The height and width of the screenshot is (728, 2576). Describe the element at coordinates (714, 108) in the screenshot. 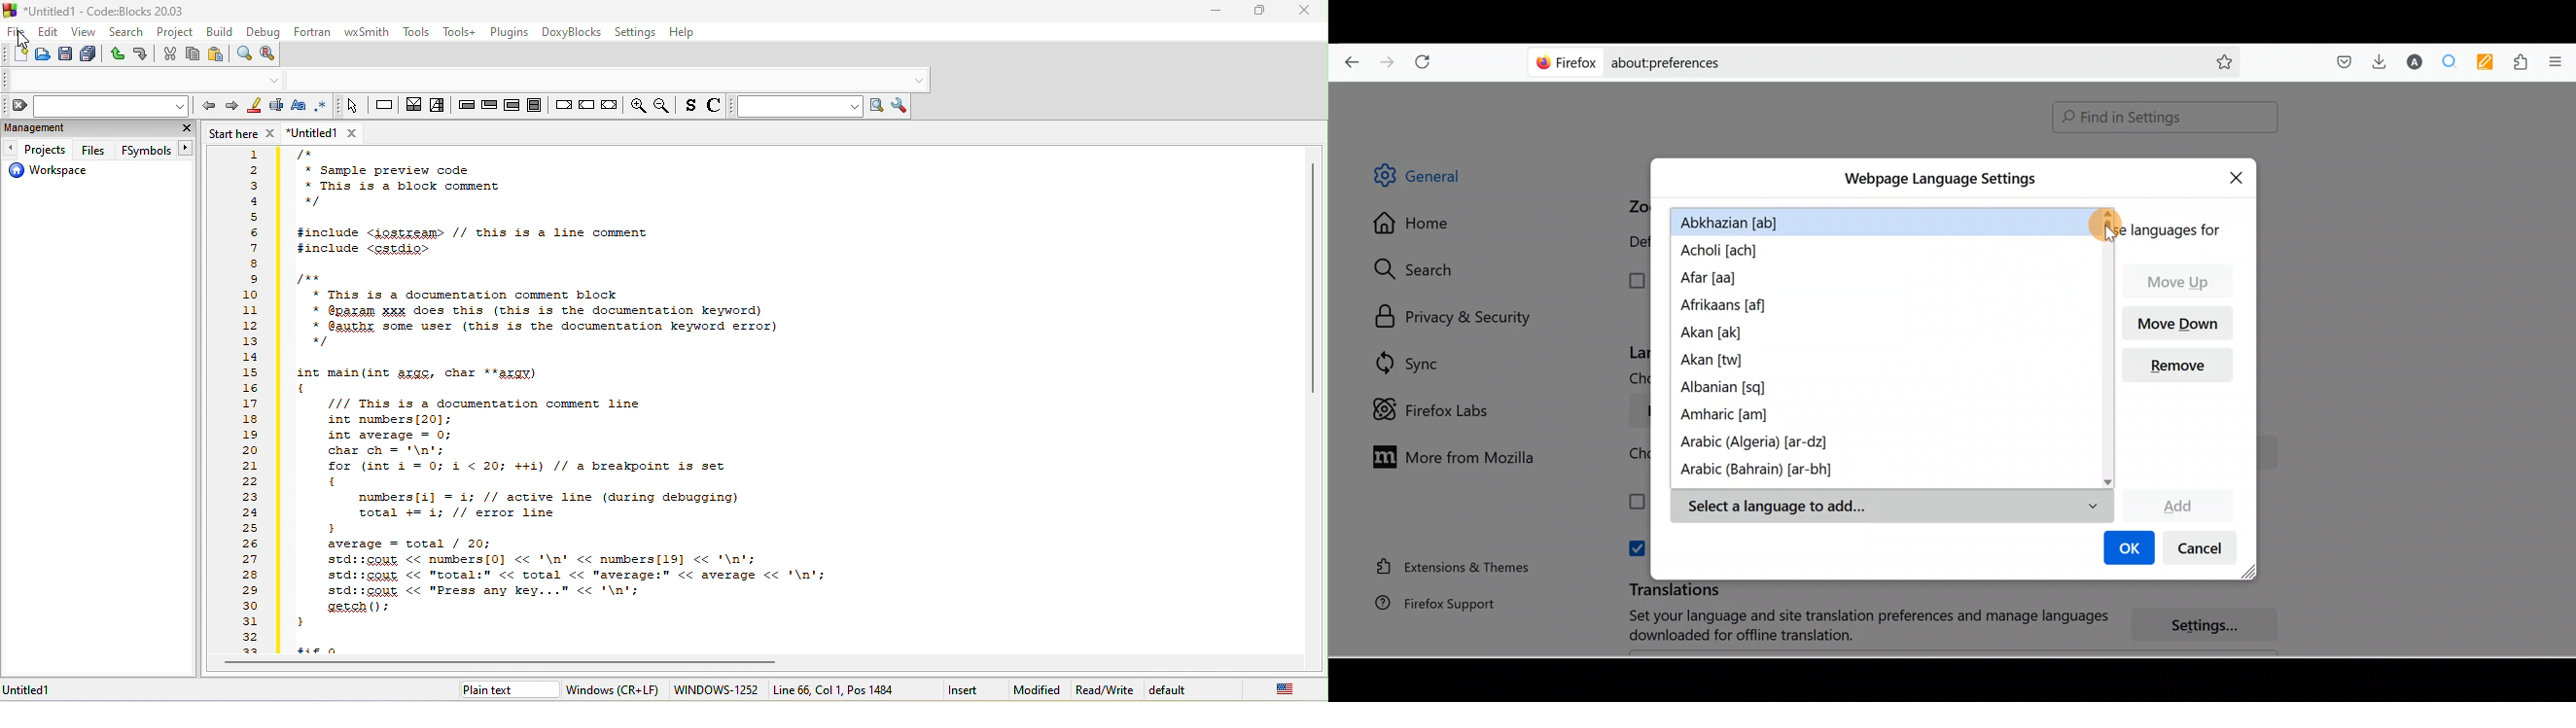

I see `toggle source` at that location.